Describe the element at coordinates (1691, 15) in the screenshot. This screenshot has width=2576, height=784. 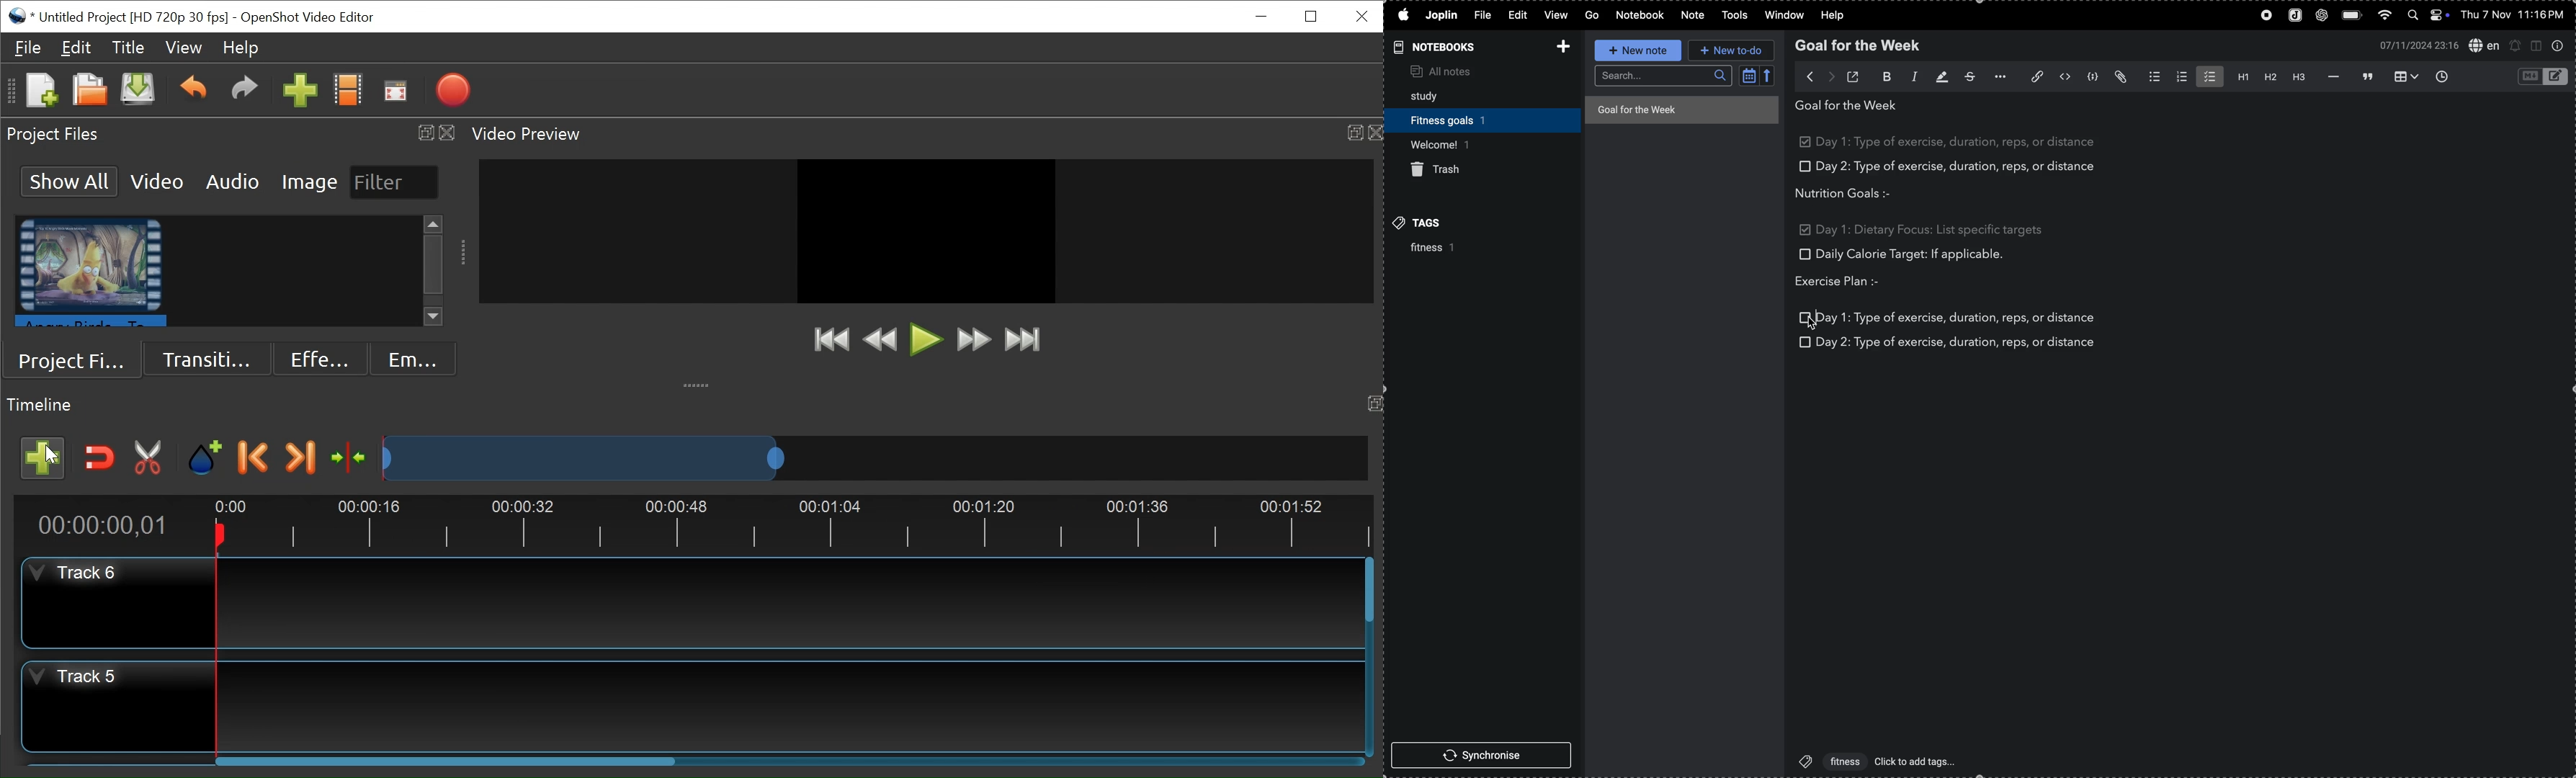
I see `note` at that location.